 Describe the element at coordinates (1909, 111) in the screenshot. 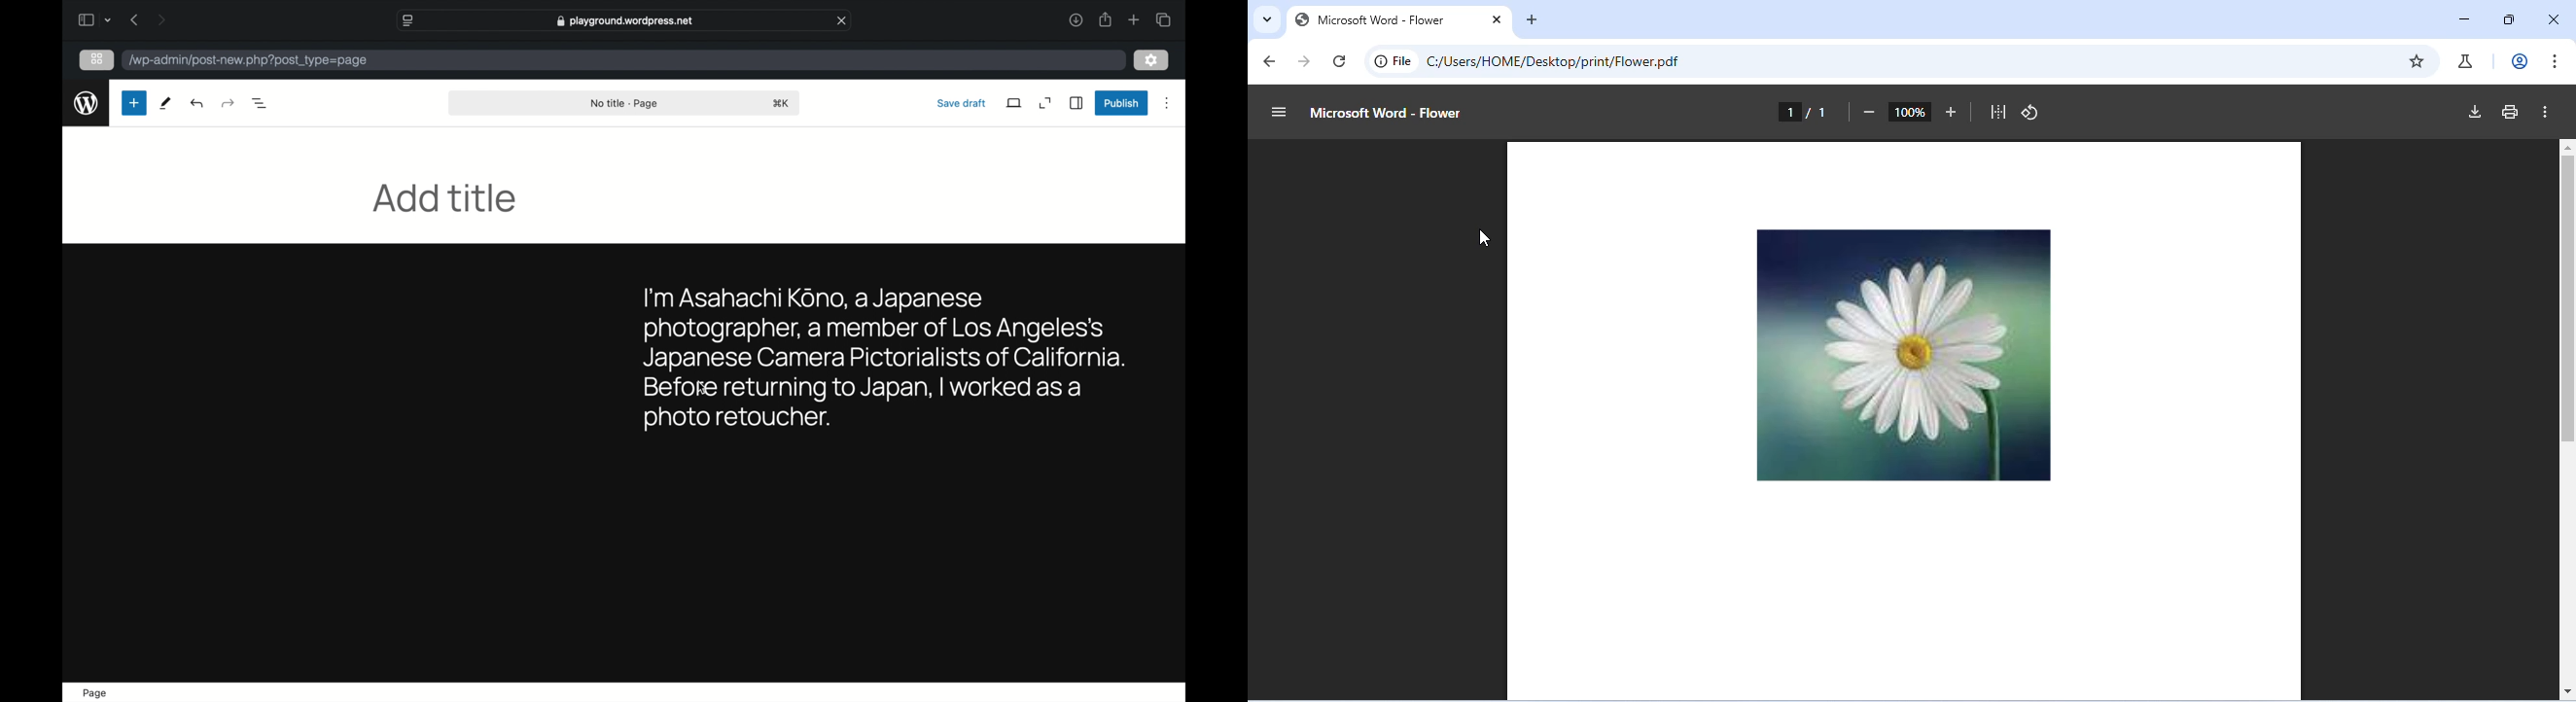

I see `zoom` at that location.